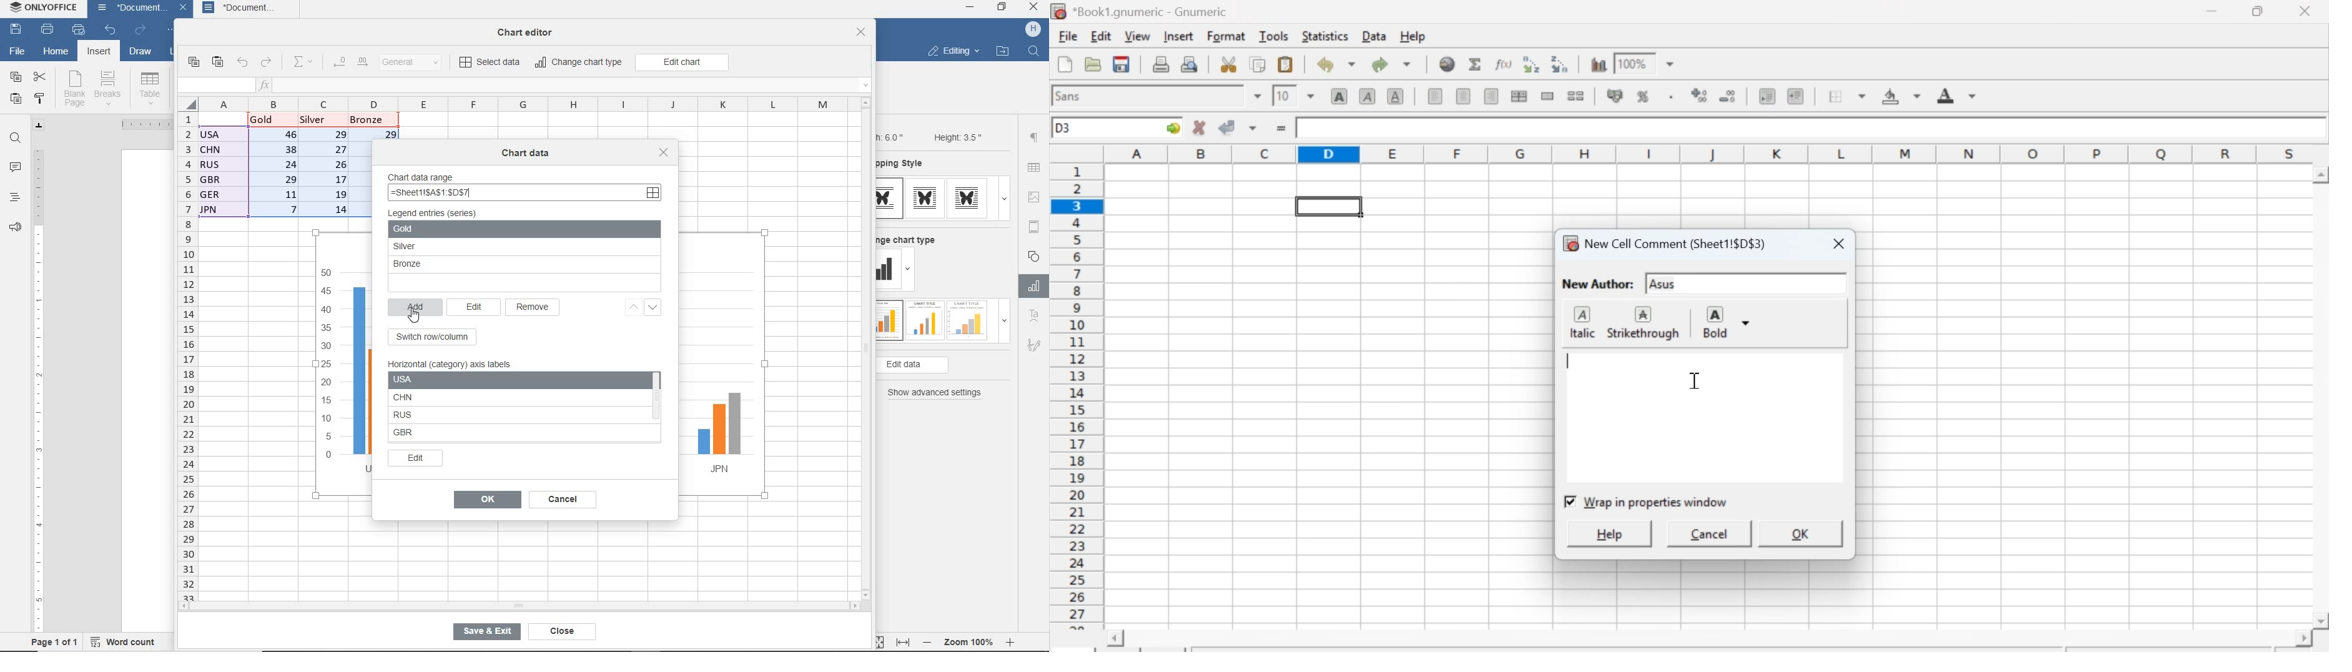 This screenshot has height=672, width=2352. Describe the element at coordinates (47, 30) in the screenshot. I see `print` at that location.